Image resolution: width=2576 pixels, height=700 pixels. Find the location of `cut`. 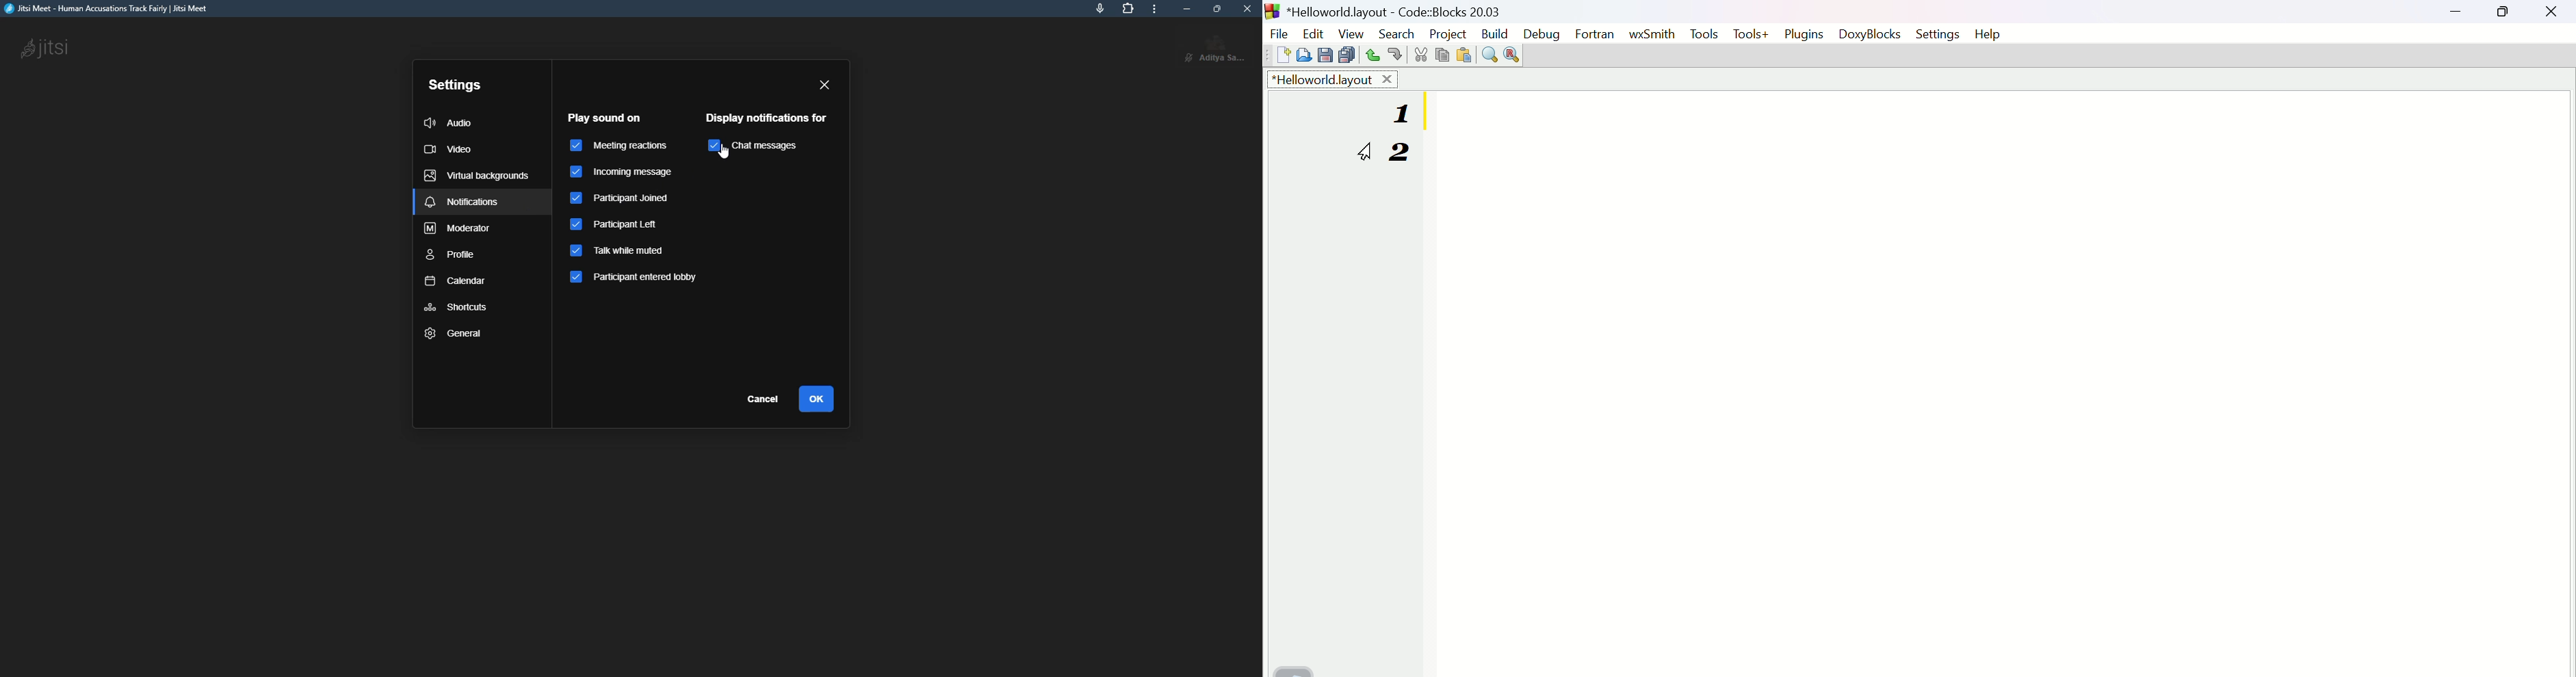

cut is located at coordinates (1420, 54).